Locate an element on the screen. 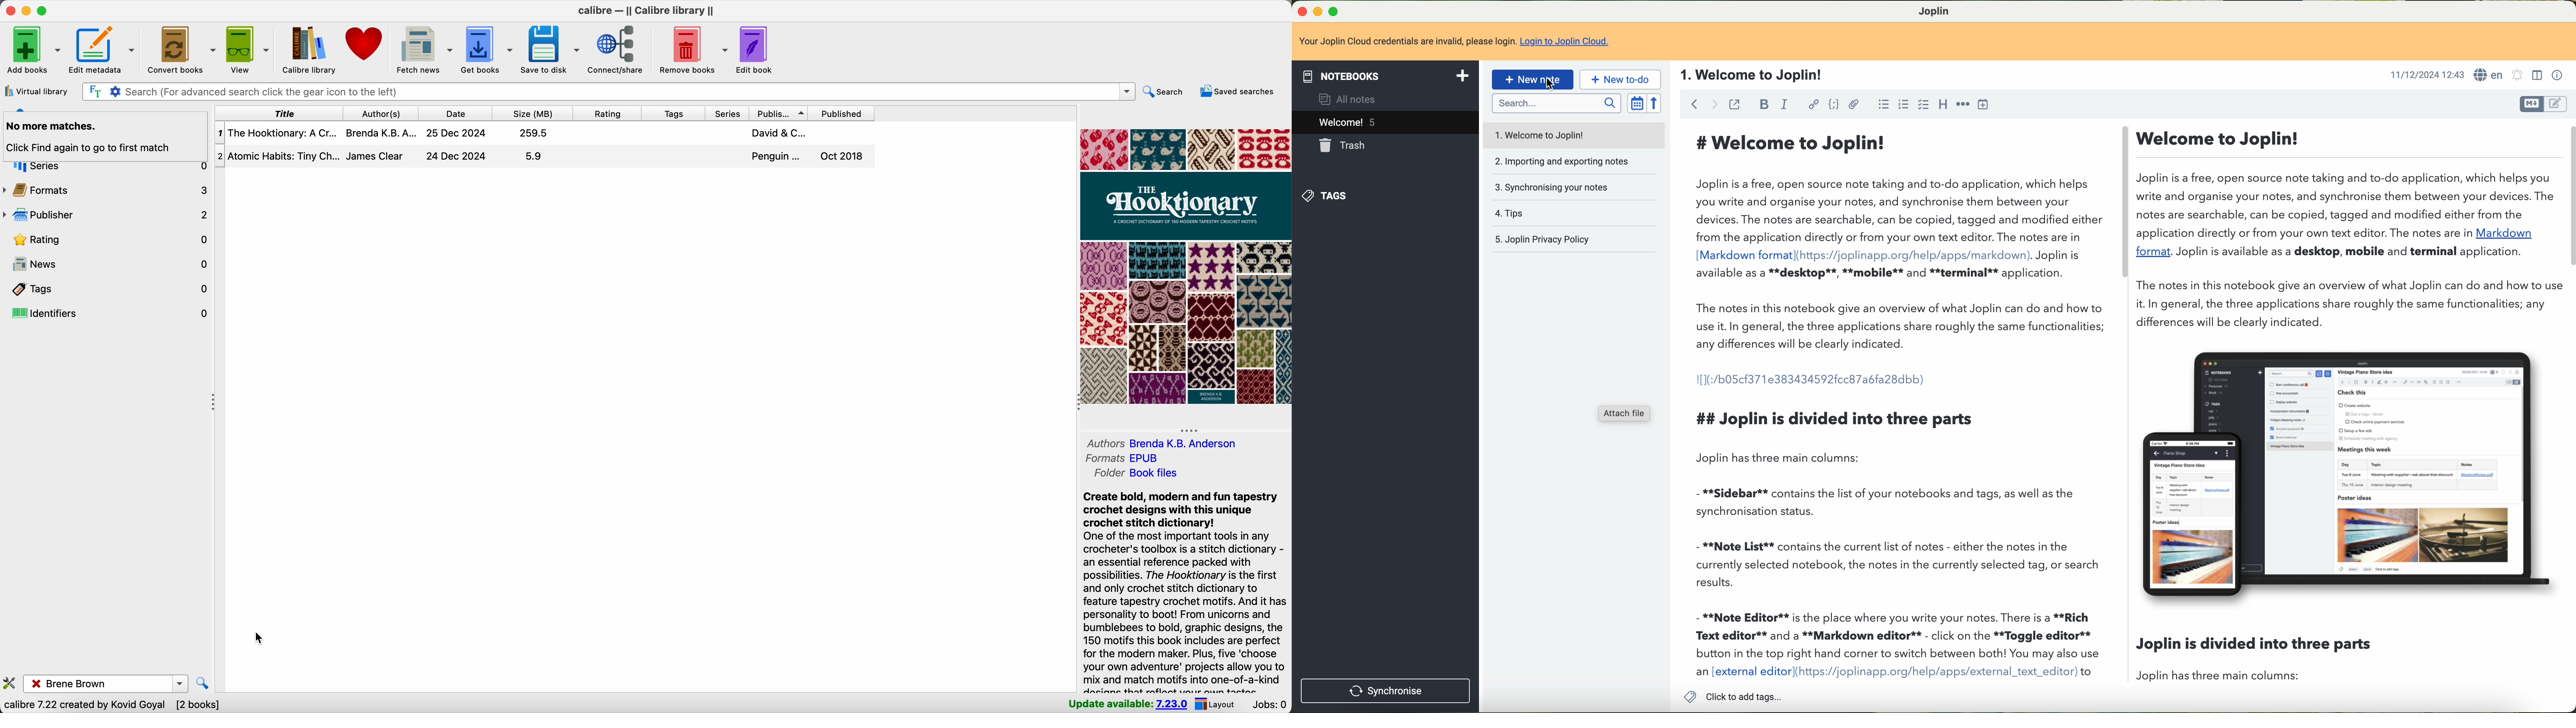 This screenshot has width=2576, height=728. second book is located at coordinates (545, 158).